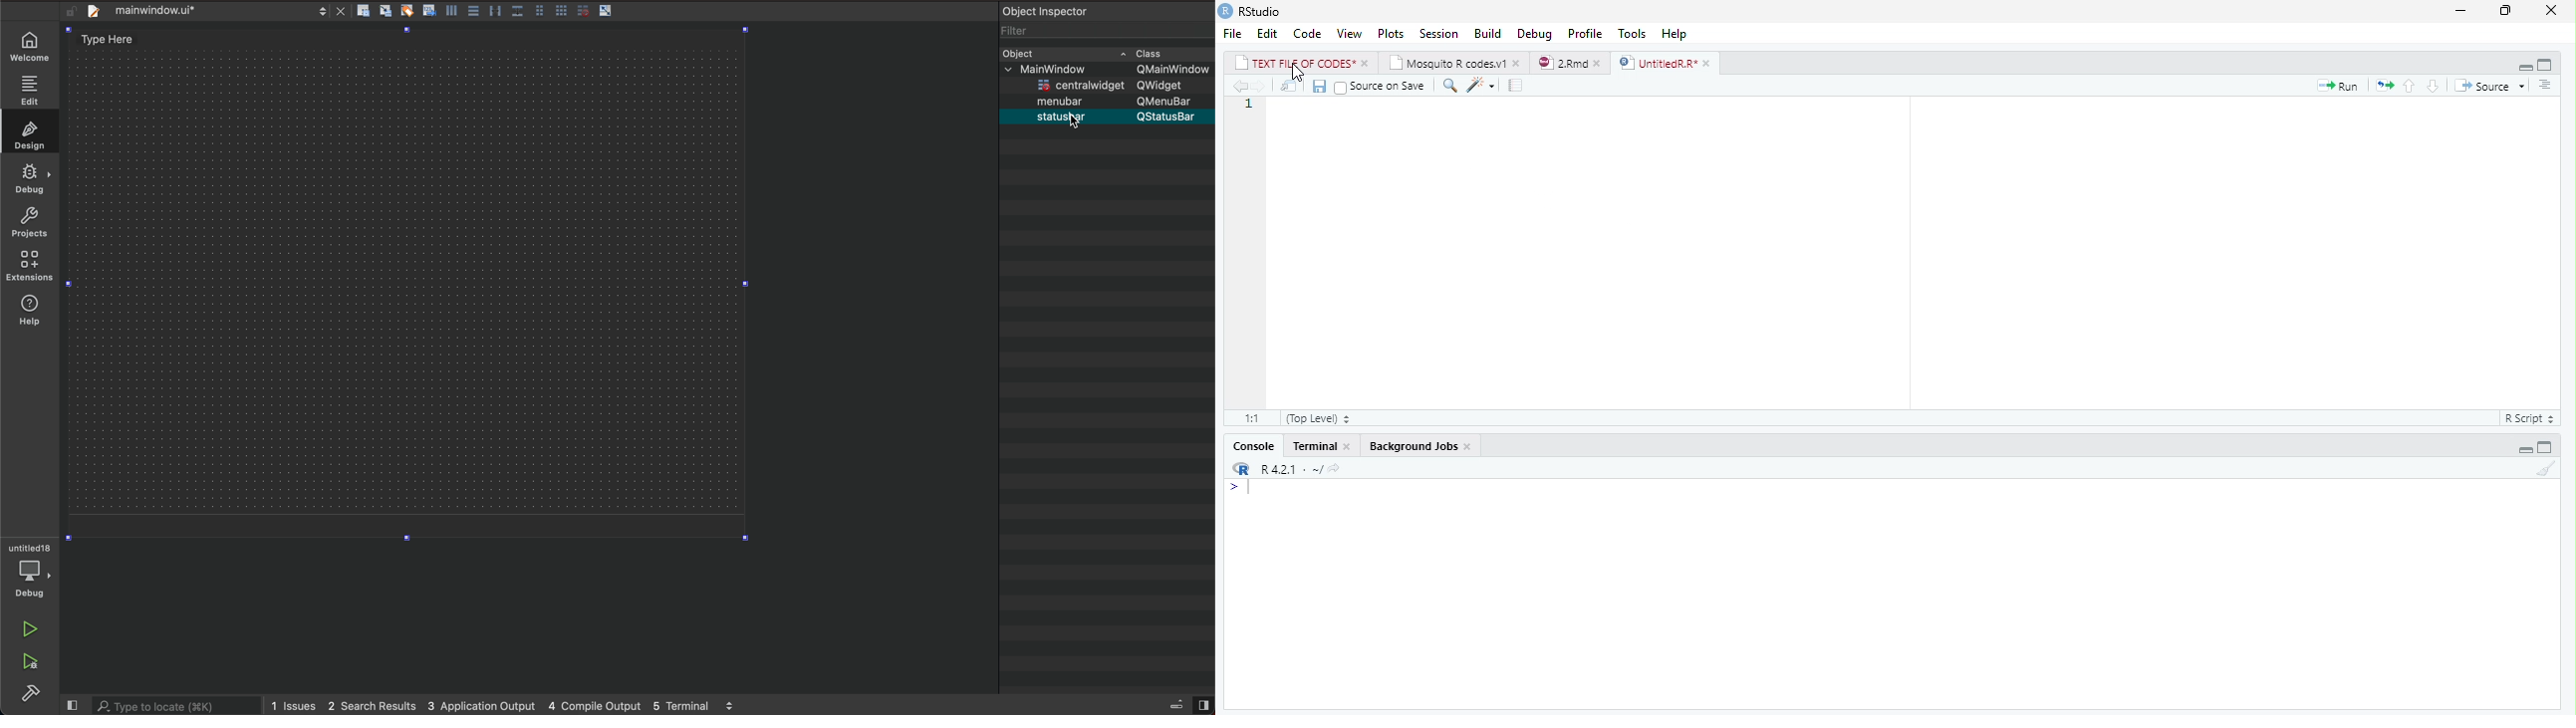 This screenshot has height=728, width=2576. Describe the element at coordinates (1518, 85) in the screenshot. I see `compile report` at that location.